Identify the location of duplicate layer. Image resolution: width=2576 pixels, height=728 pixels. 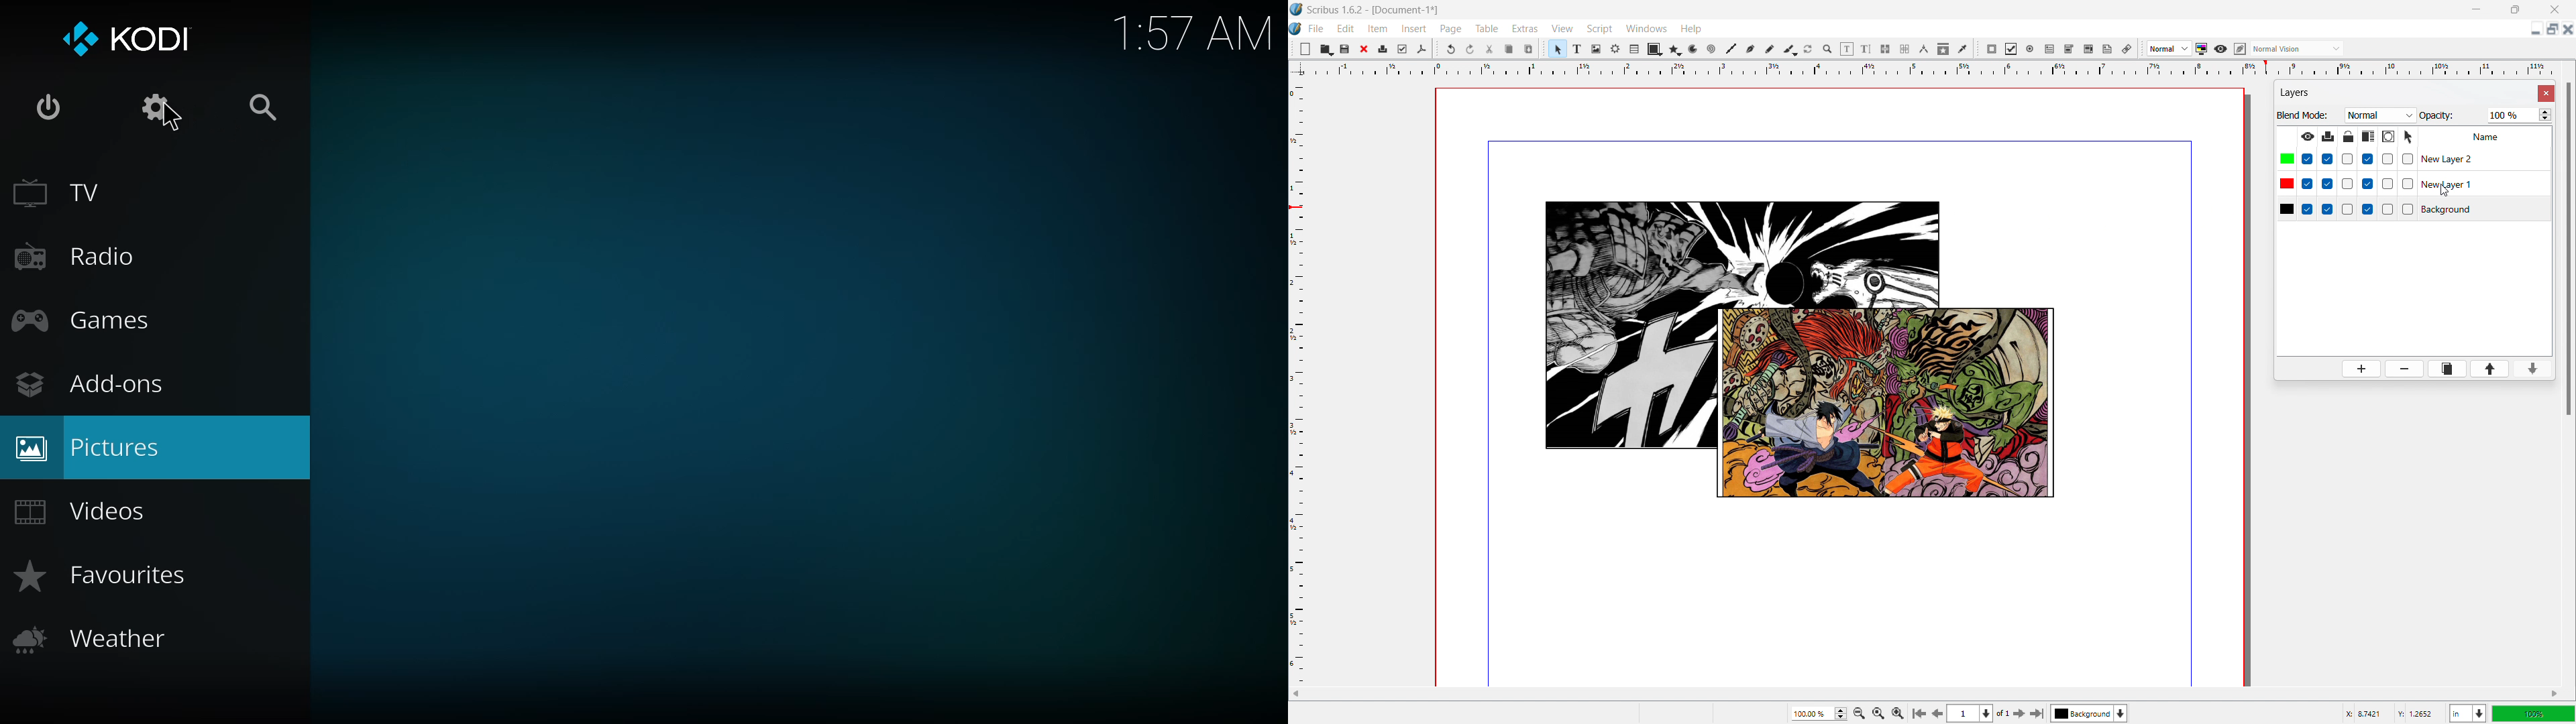
(2446, 369).